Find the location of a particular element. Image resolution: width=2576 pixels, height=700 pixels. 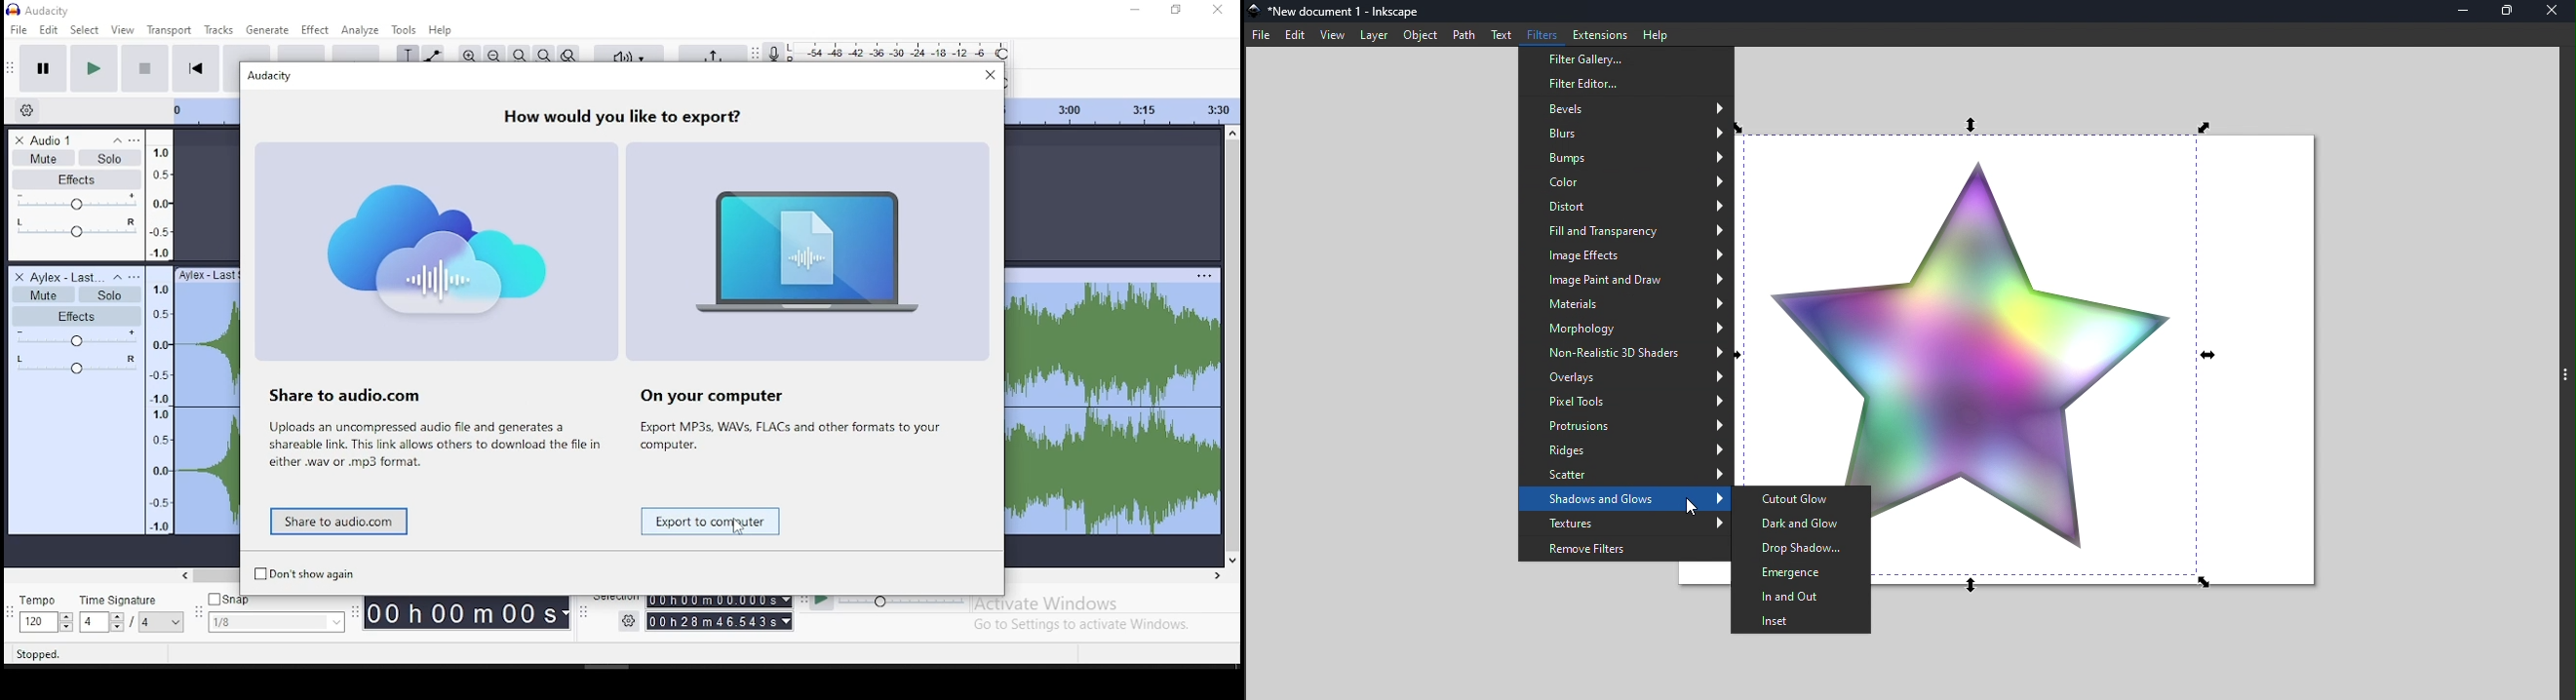

share audio is located at coordinates (710, 53).